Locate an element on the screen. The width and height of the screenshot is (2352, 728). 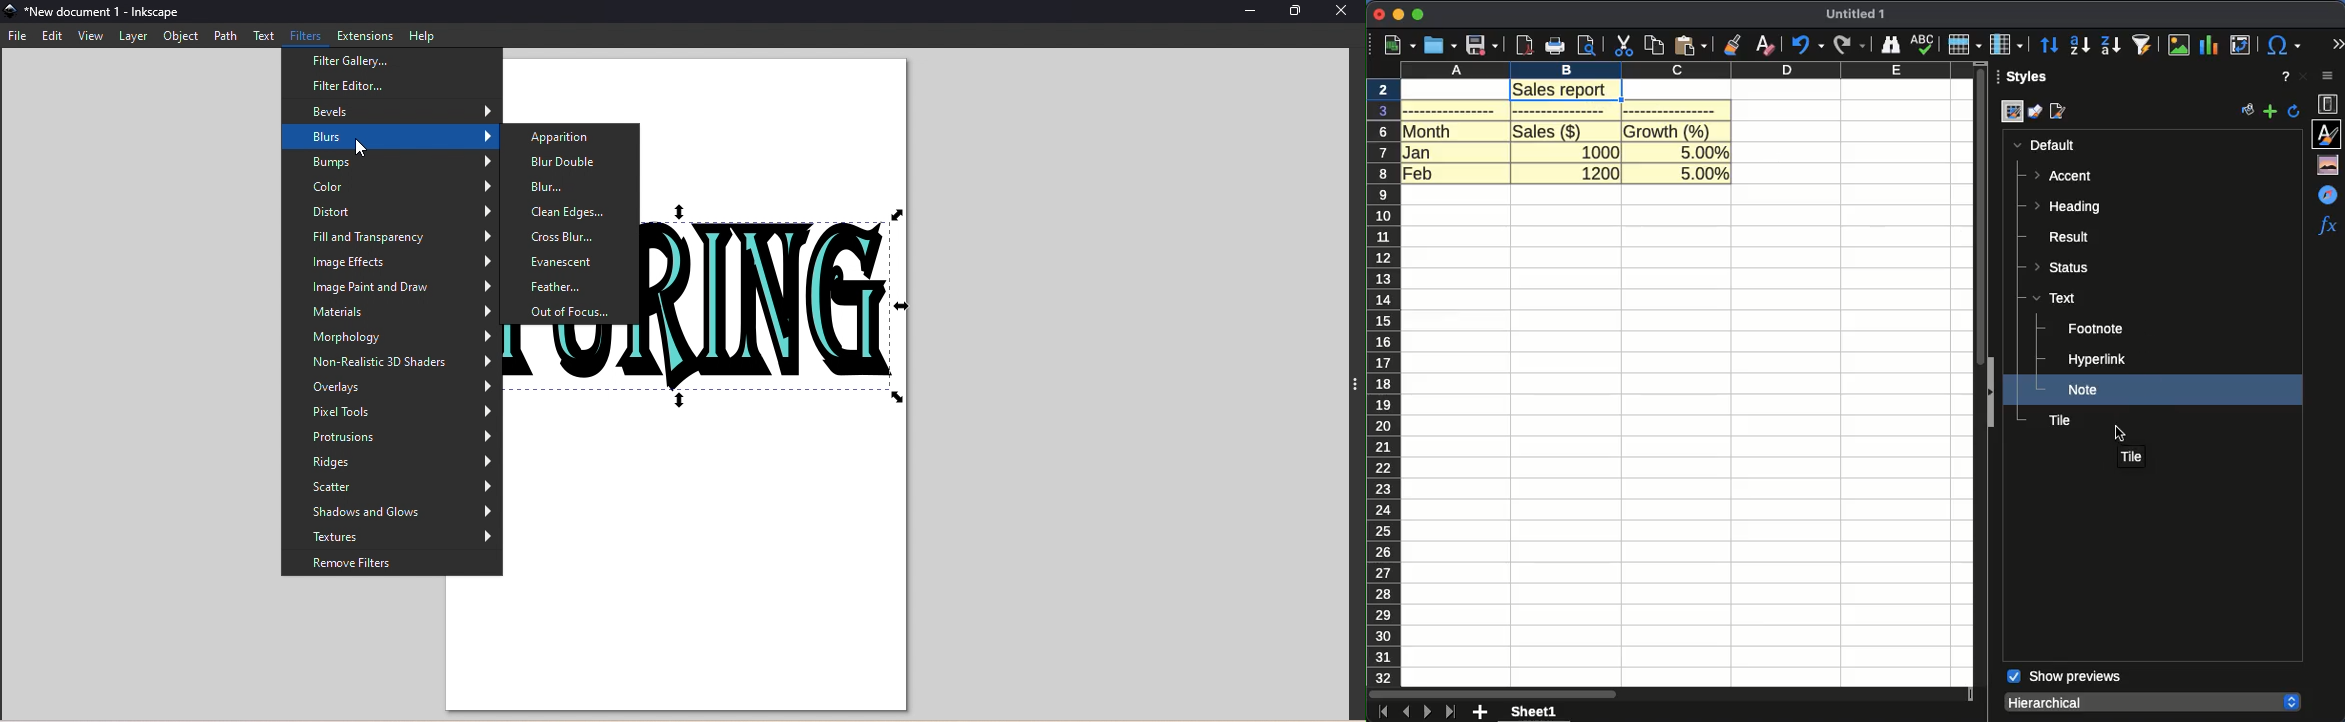
Cross blur is located at coordinates (574, 238).